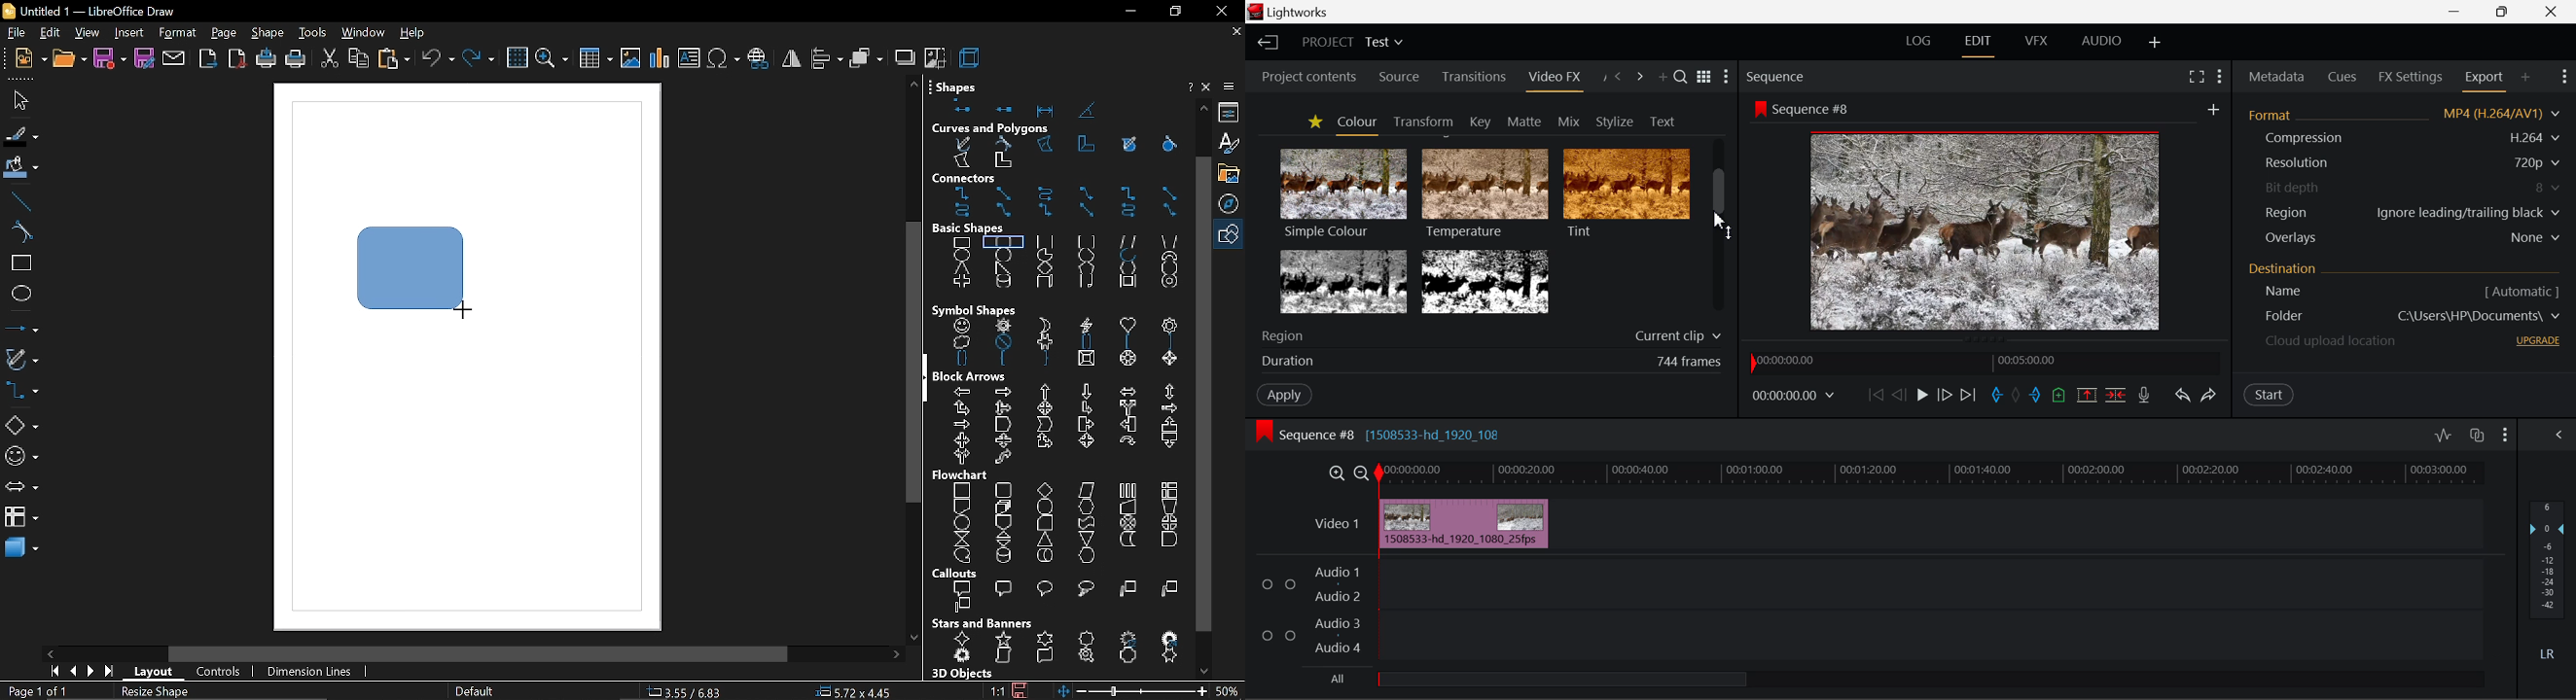 The image size is (2576, 700). Describe the element at coordinates (2539, 340) in the screenshot. I see `UPGRADE` at that location.